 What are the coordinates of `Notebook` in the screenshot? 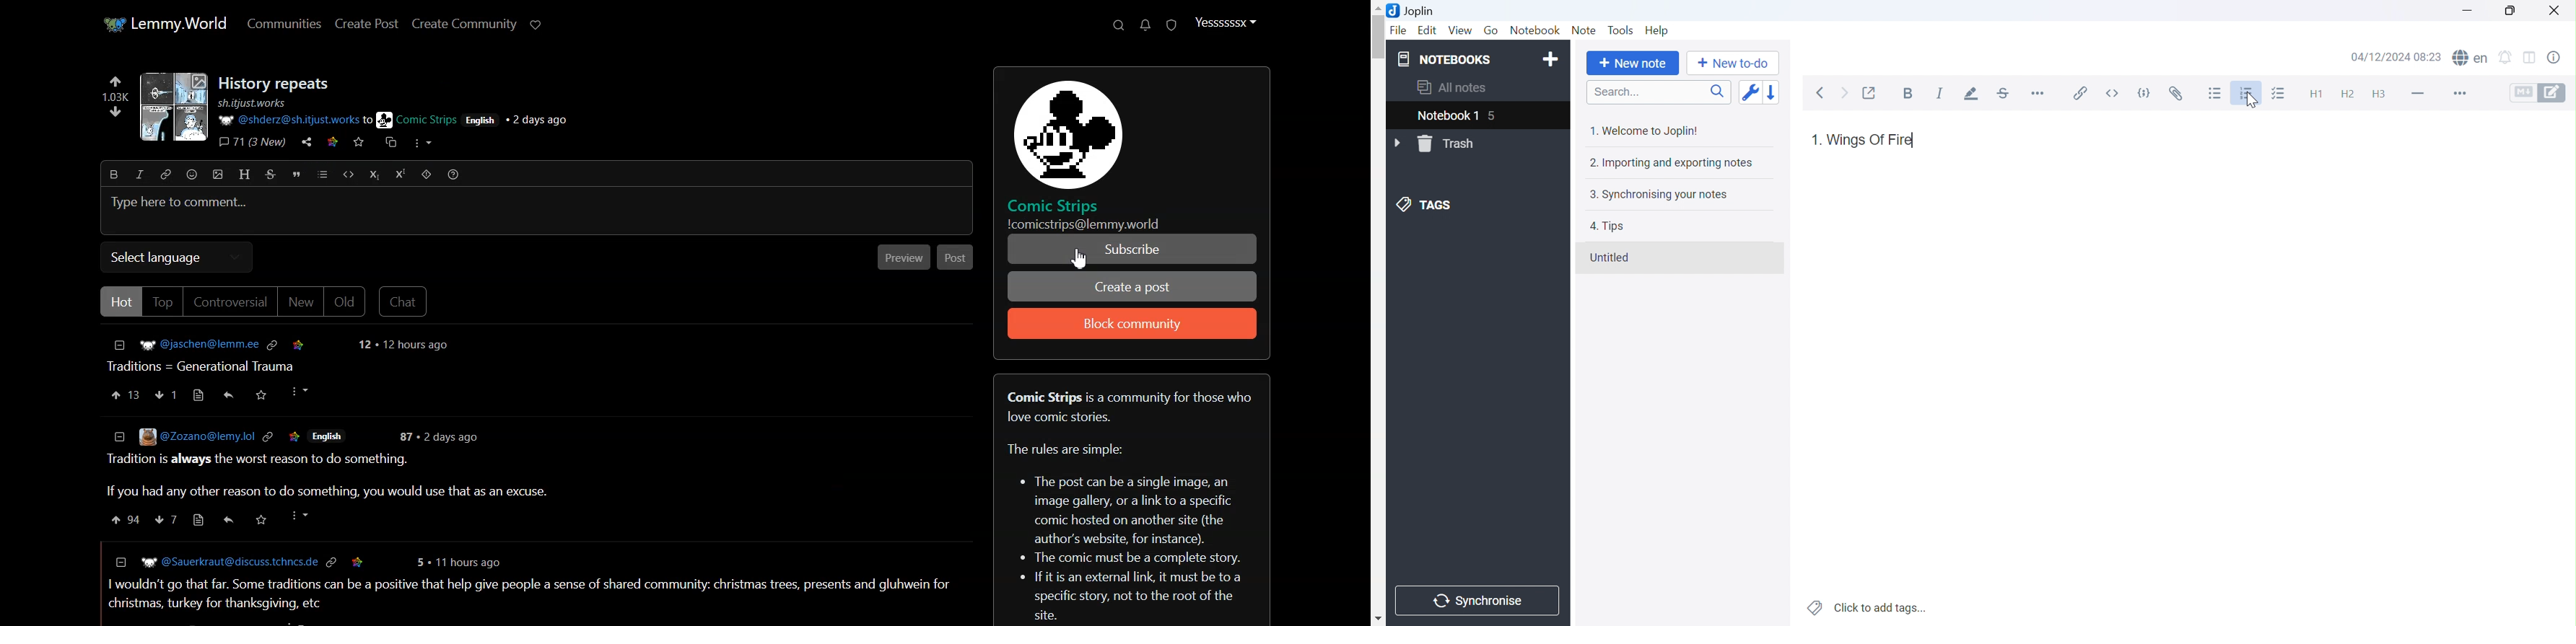 It's located at (1535, 29).